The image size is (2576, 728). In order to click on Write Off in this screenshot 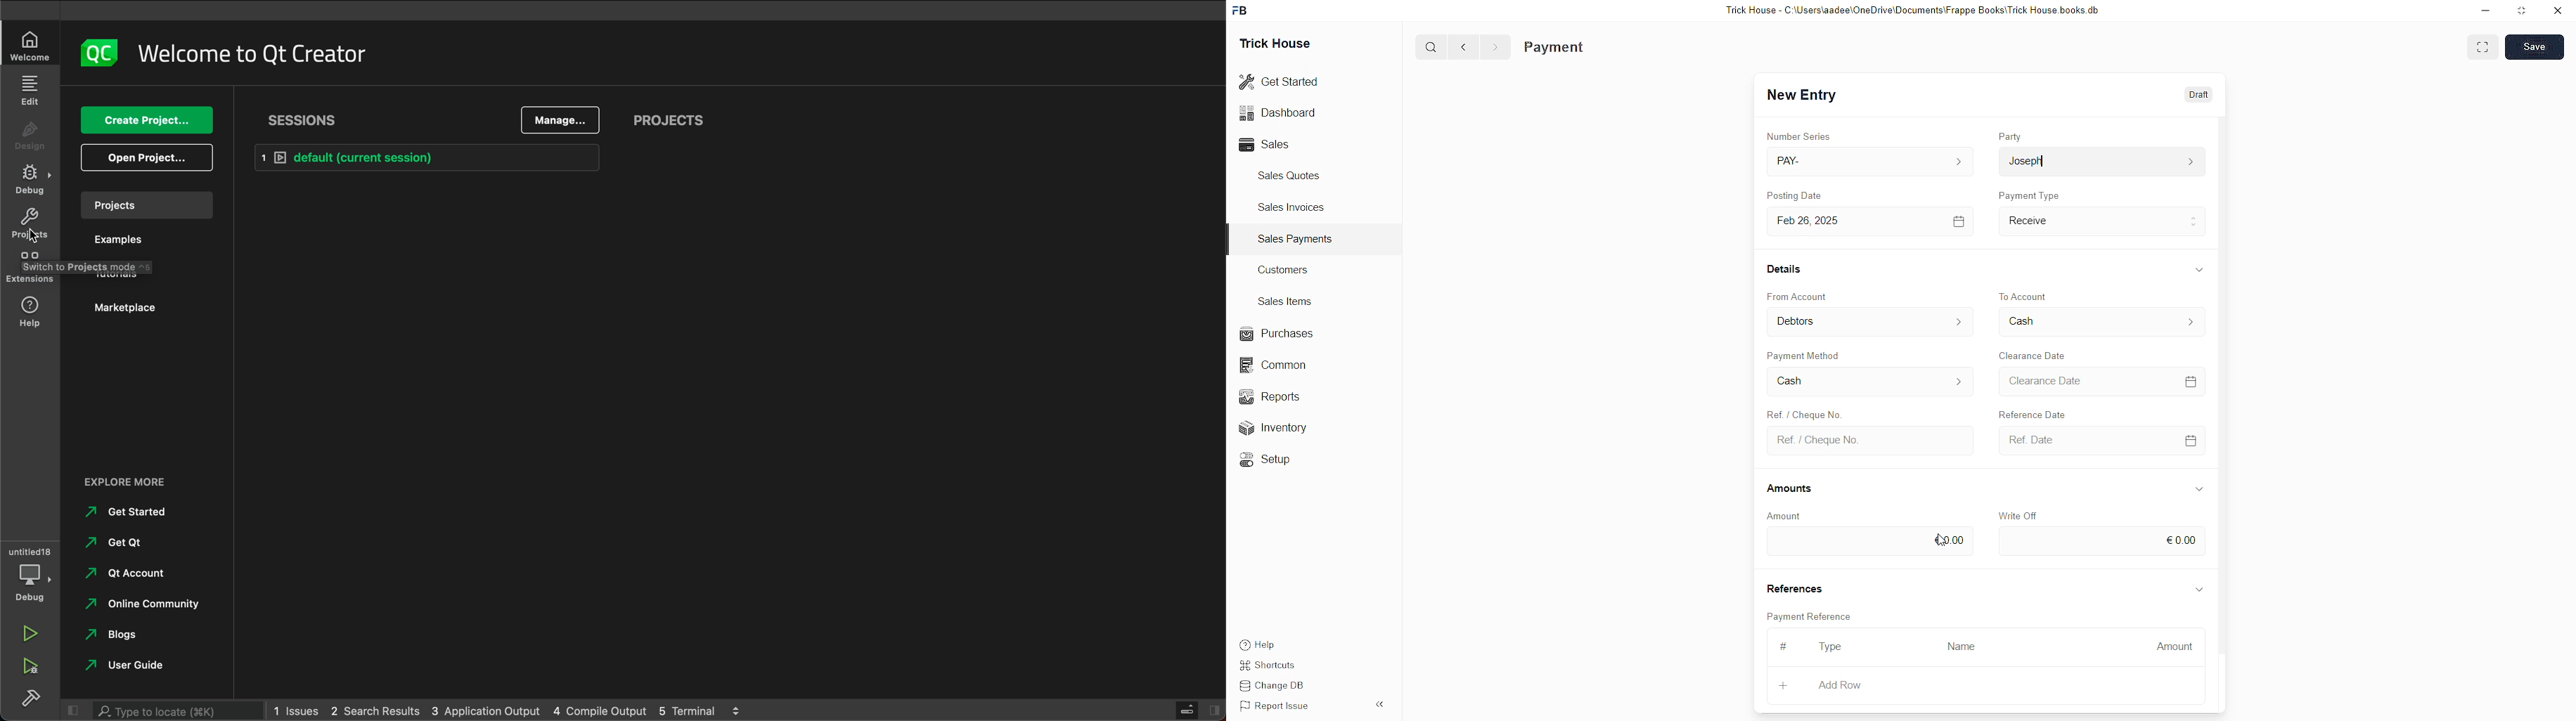, I will do `click(2016, 516)`.